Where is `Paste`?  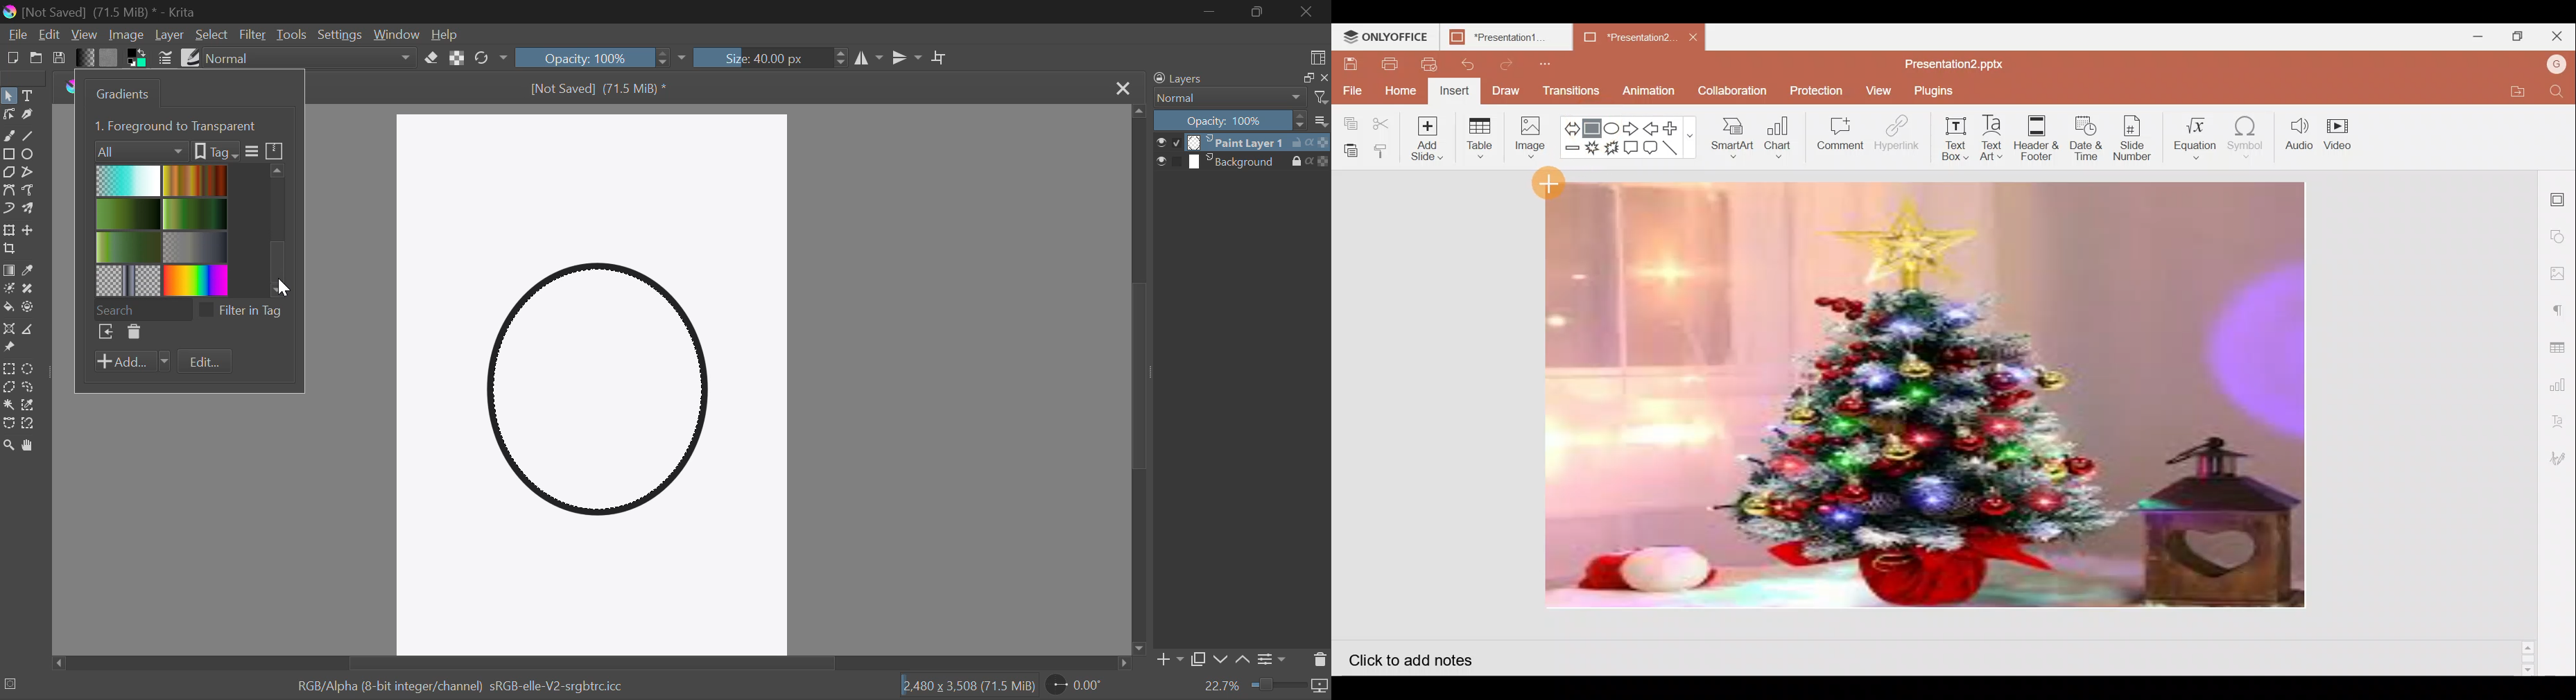
Paste is located at coordinates (1349, 148).